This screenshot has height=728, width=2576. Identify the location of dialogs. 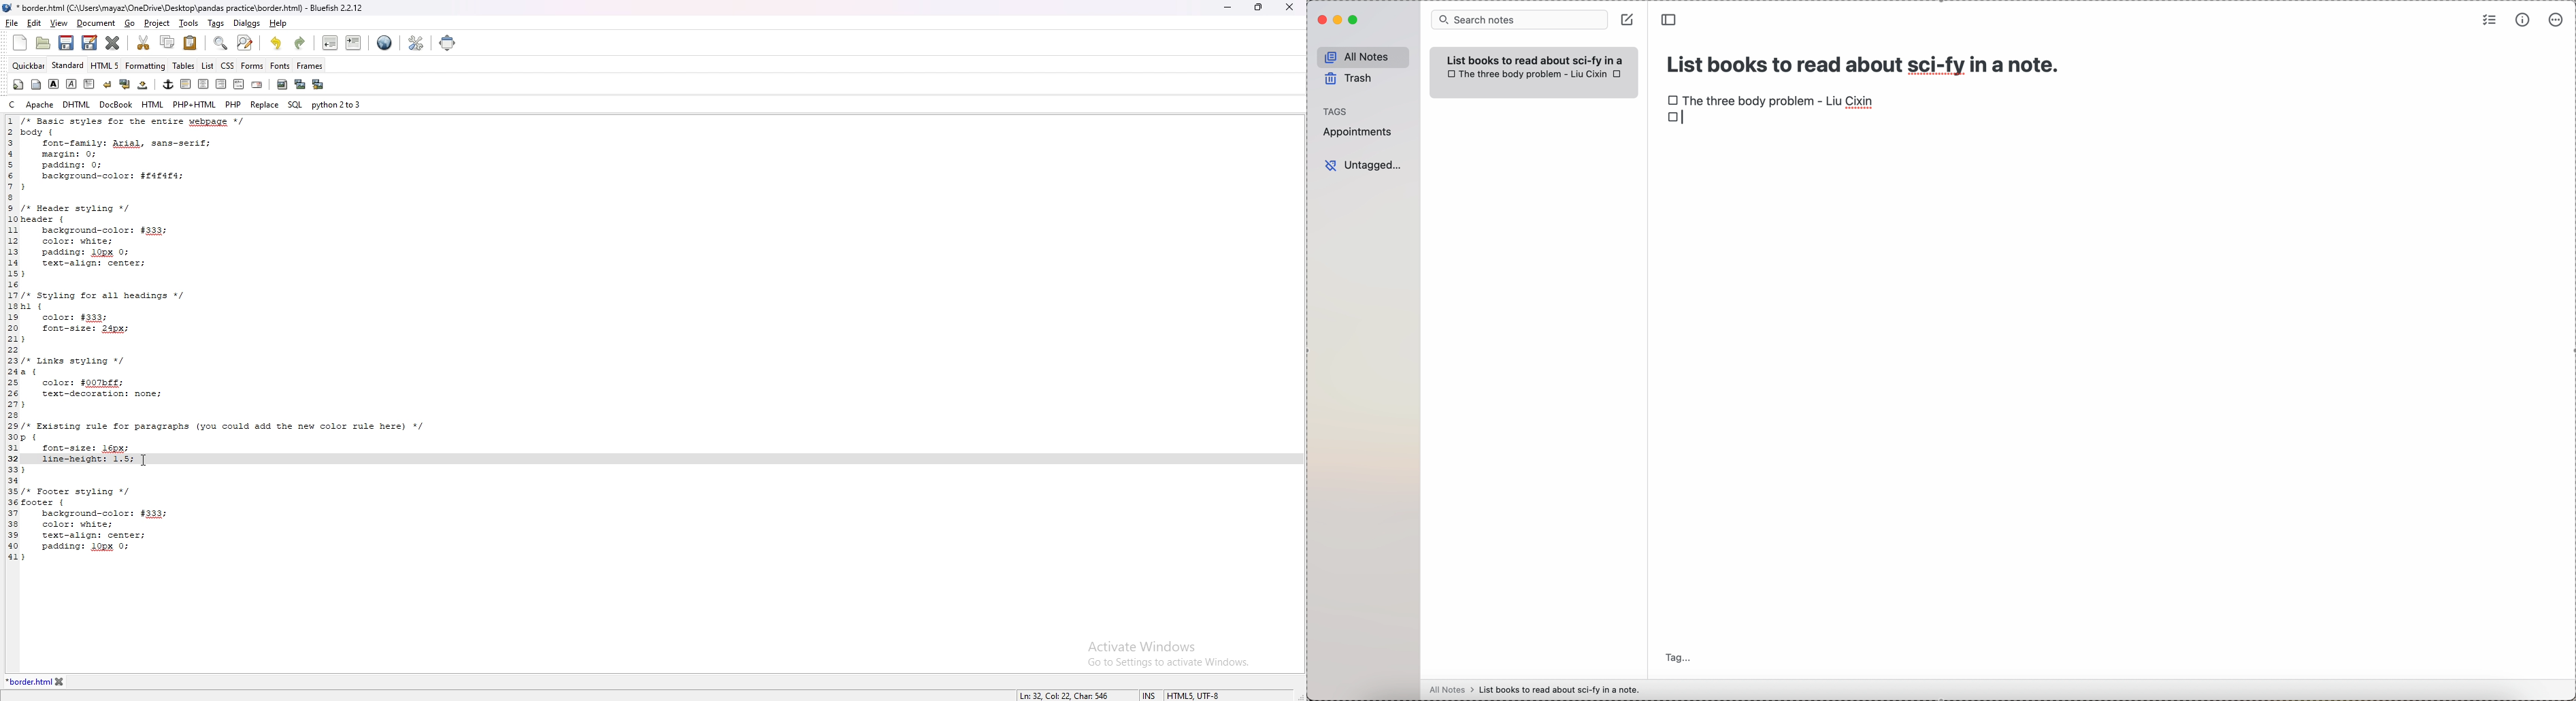
(246, 23).